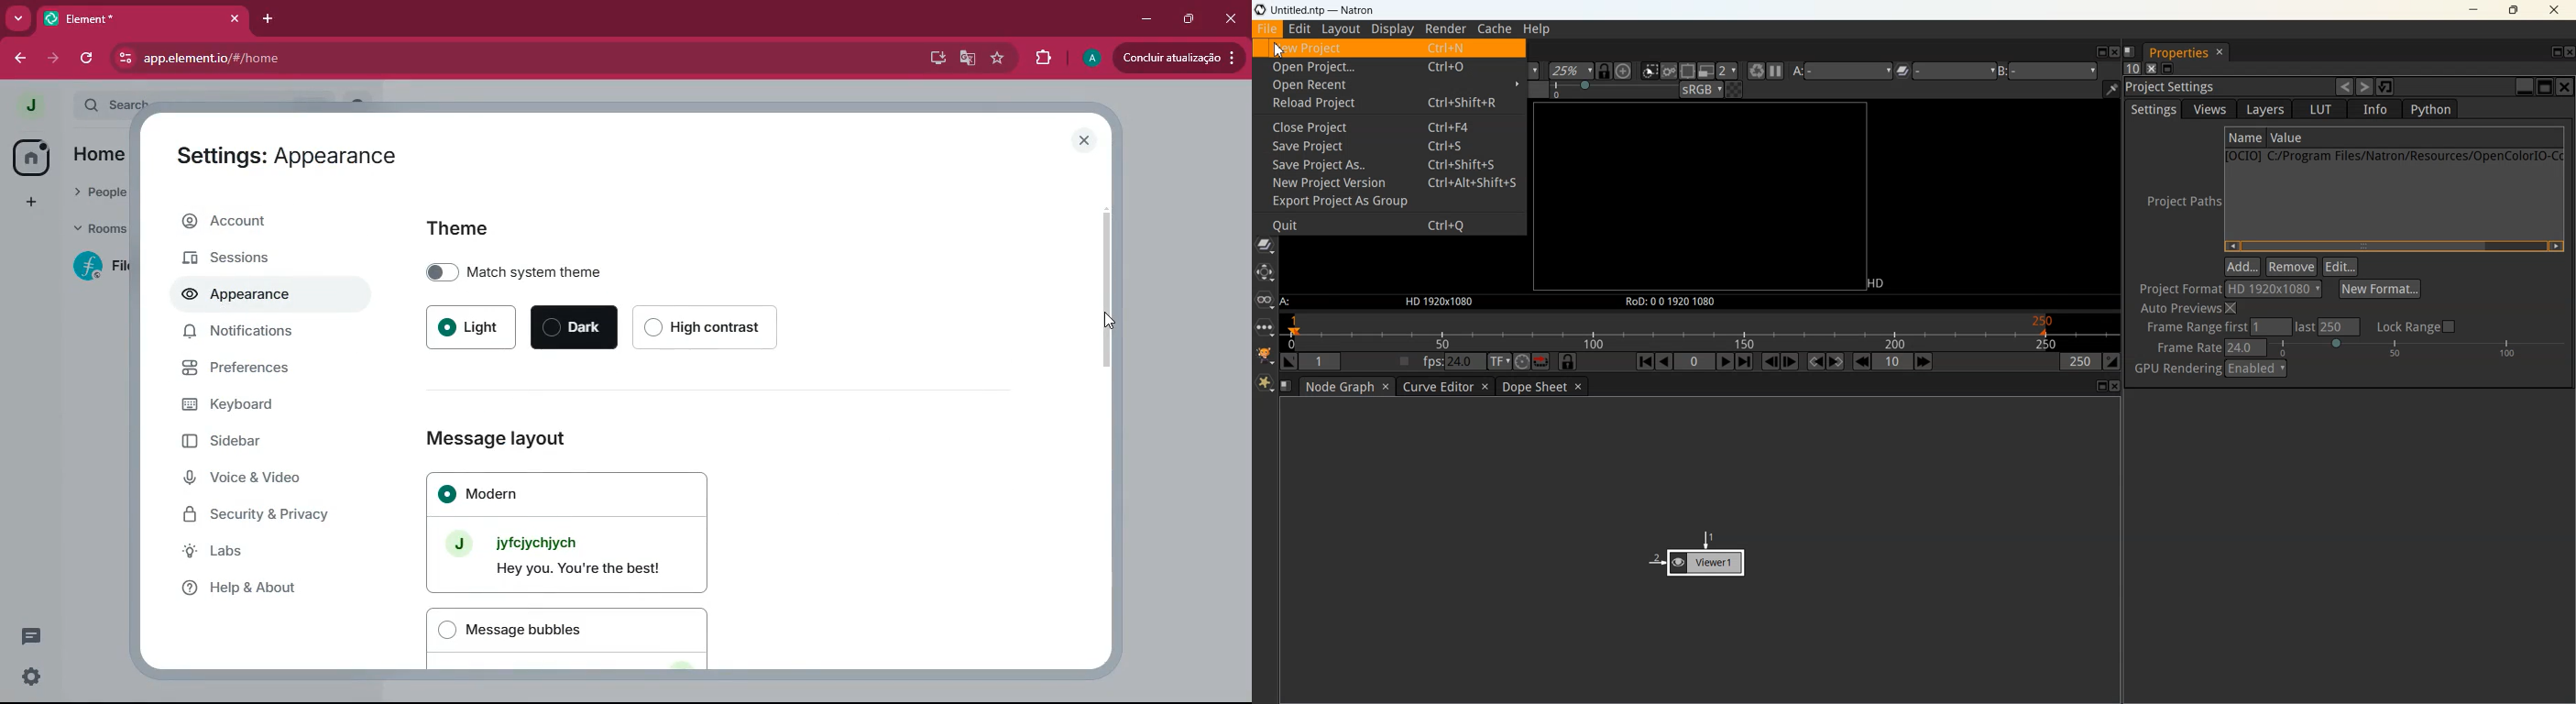  Describe the element at coordinates (262, 223) in the screenshot. I see `account` at that location.